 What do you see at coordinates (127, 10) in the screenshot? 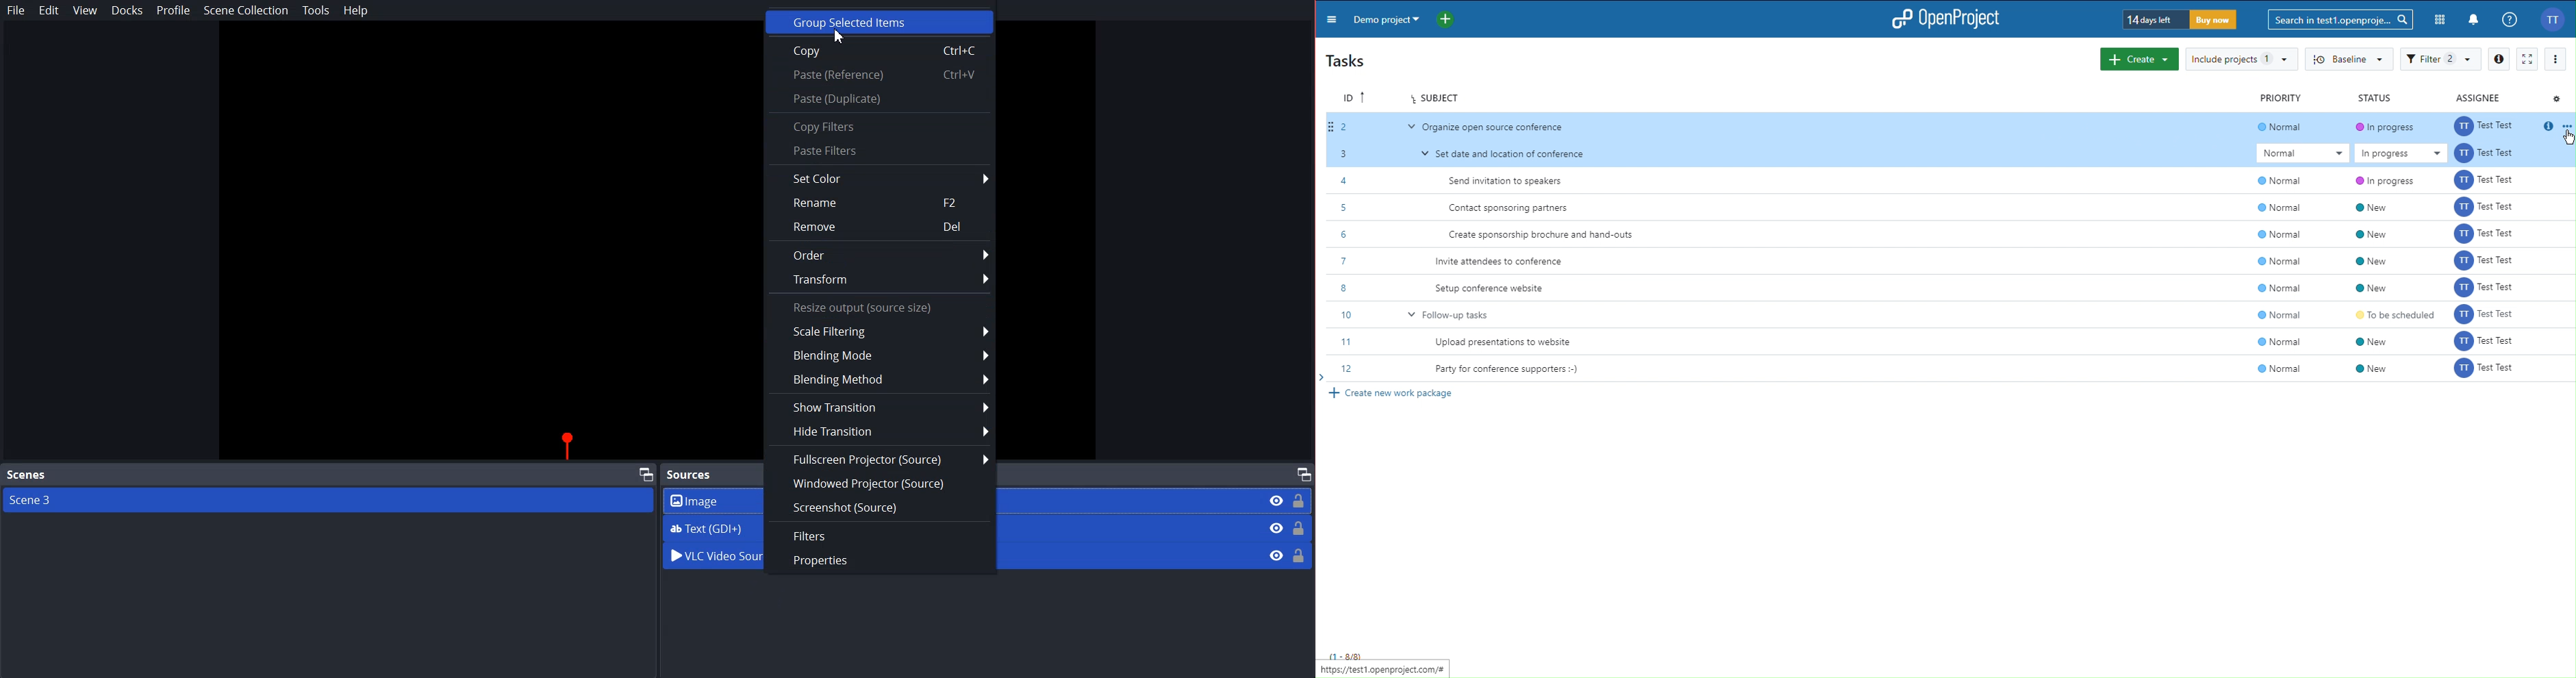
I see `Docks` at bounding box center [127, 10].